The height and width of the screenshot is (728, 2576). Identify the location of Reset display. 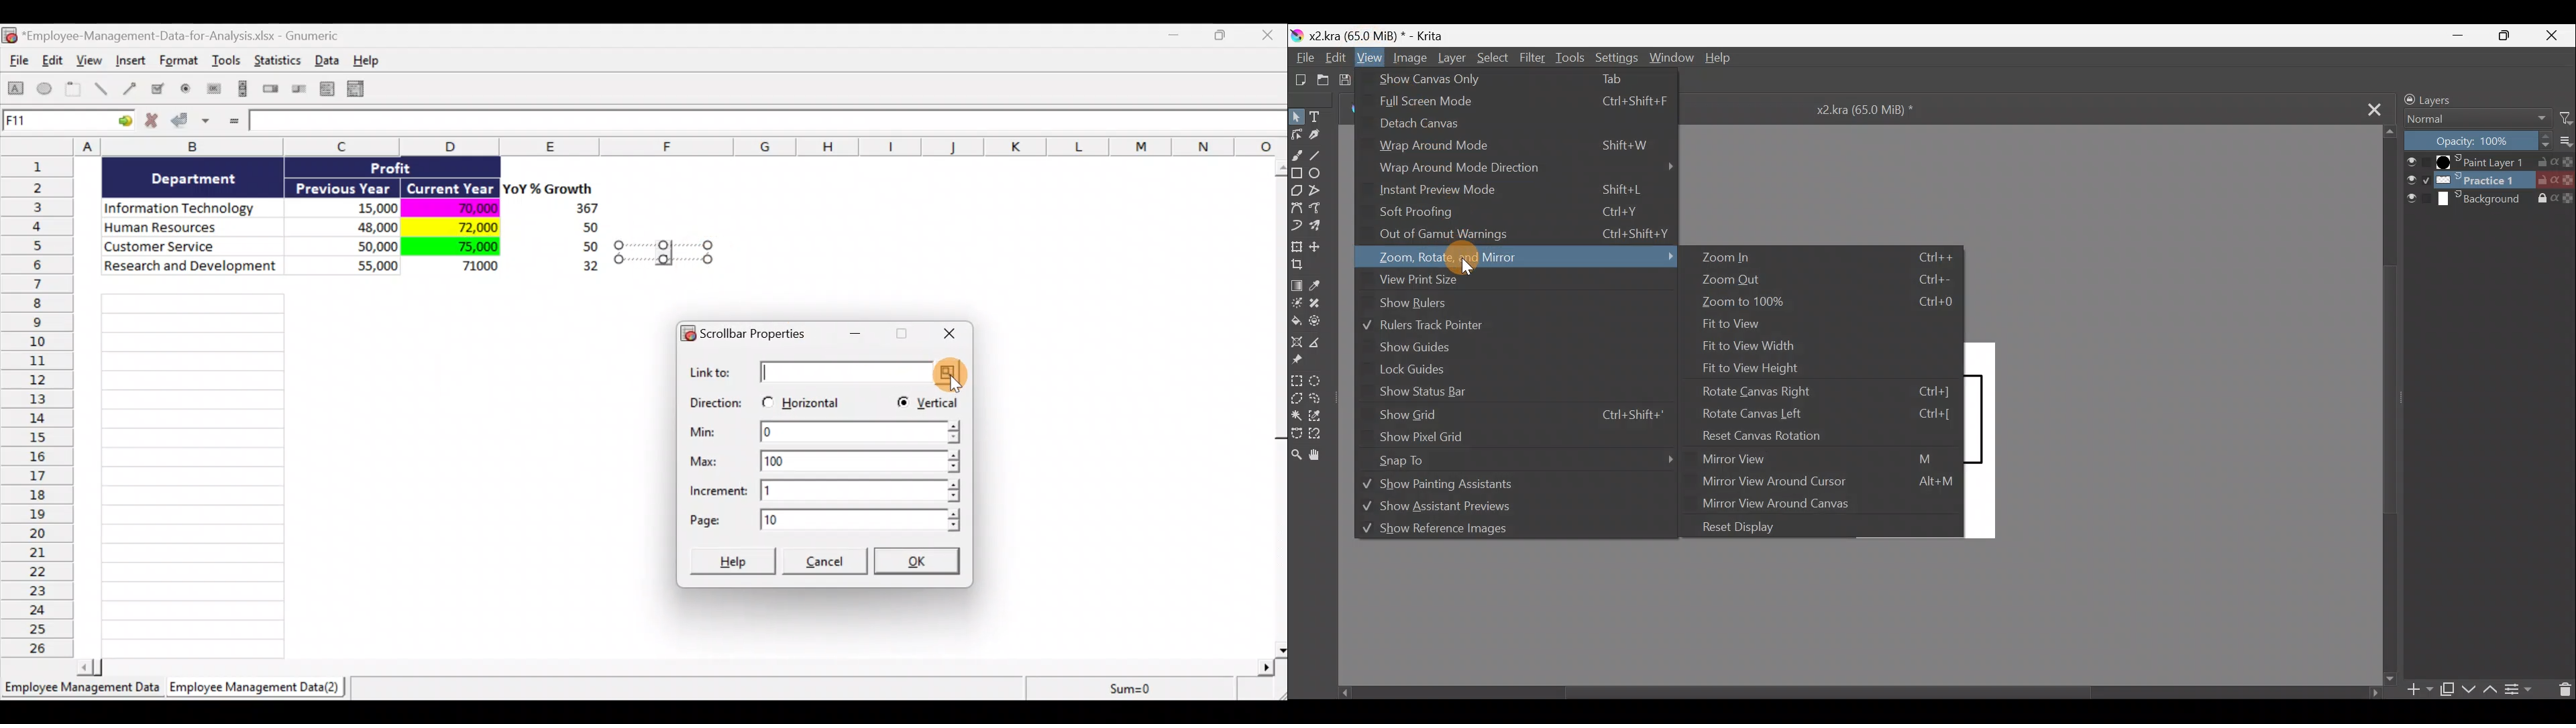
(1736, 528).